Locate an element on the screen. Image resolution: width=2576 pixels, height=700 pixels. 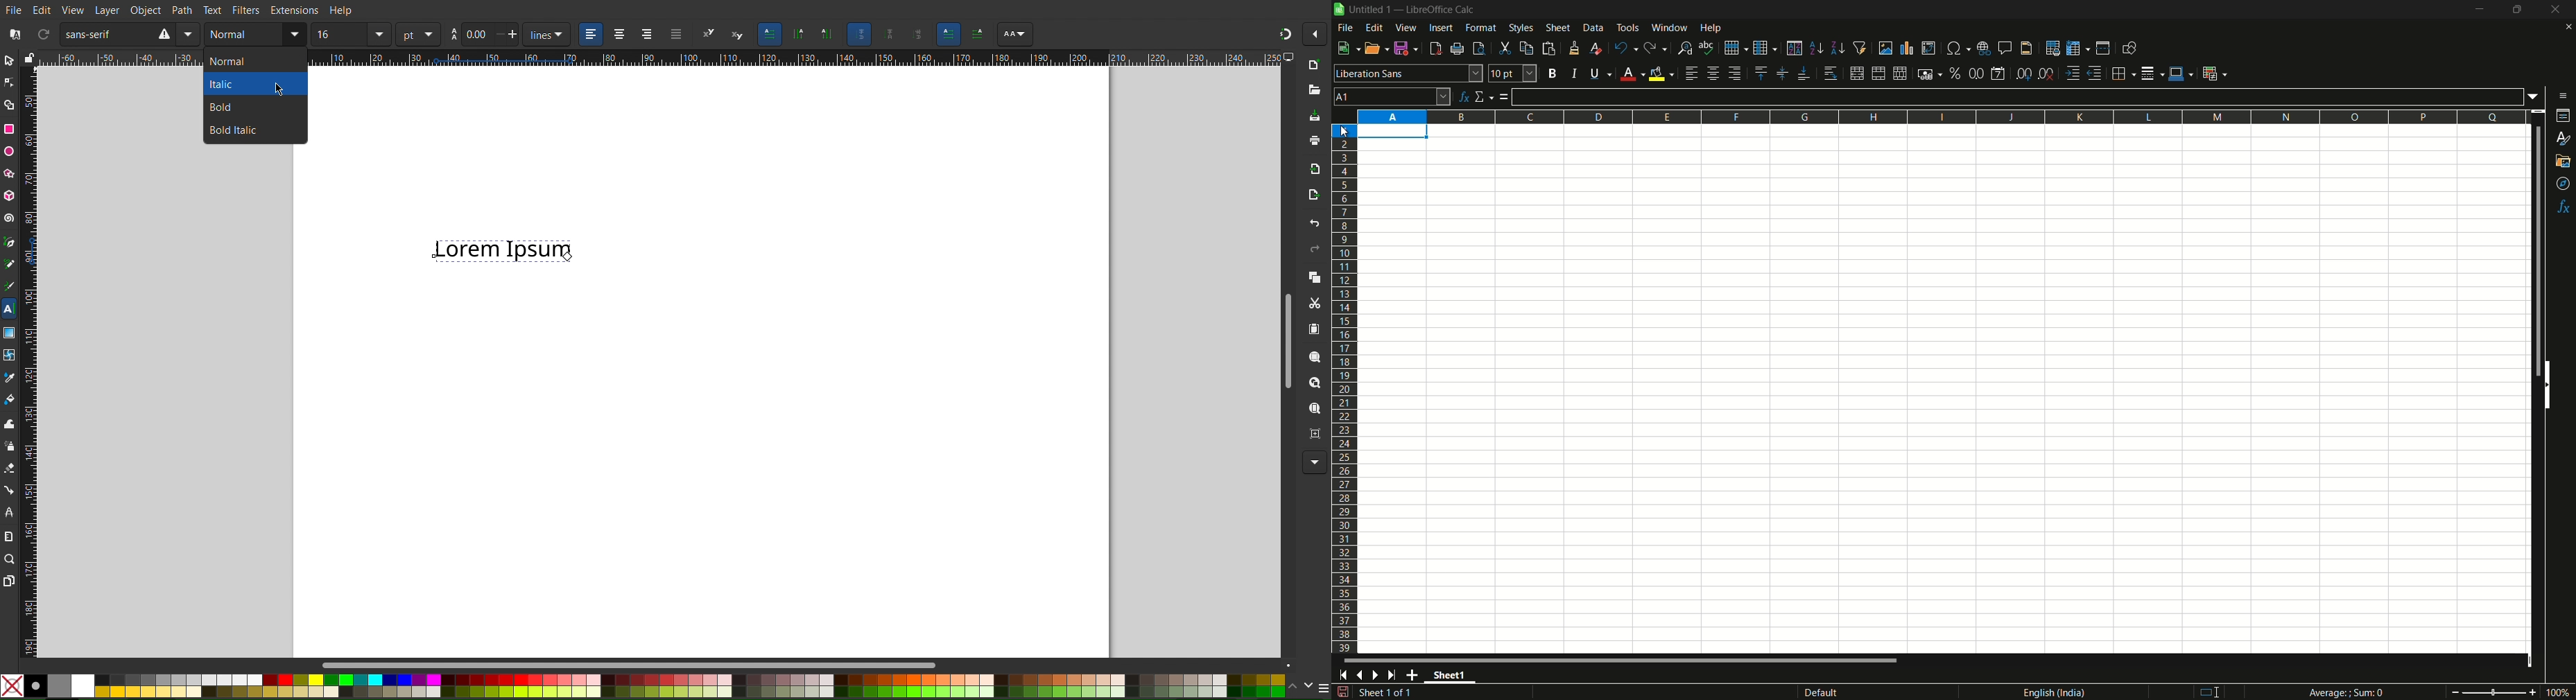
Path is located at coordinates (182, 10).